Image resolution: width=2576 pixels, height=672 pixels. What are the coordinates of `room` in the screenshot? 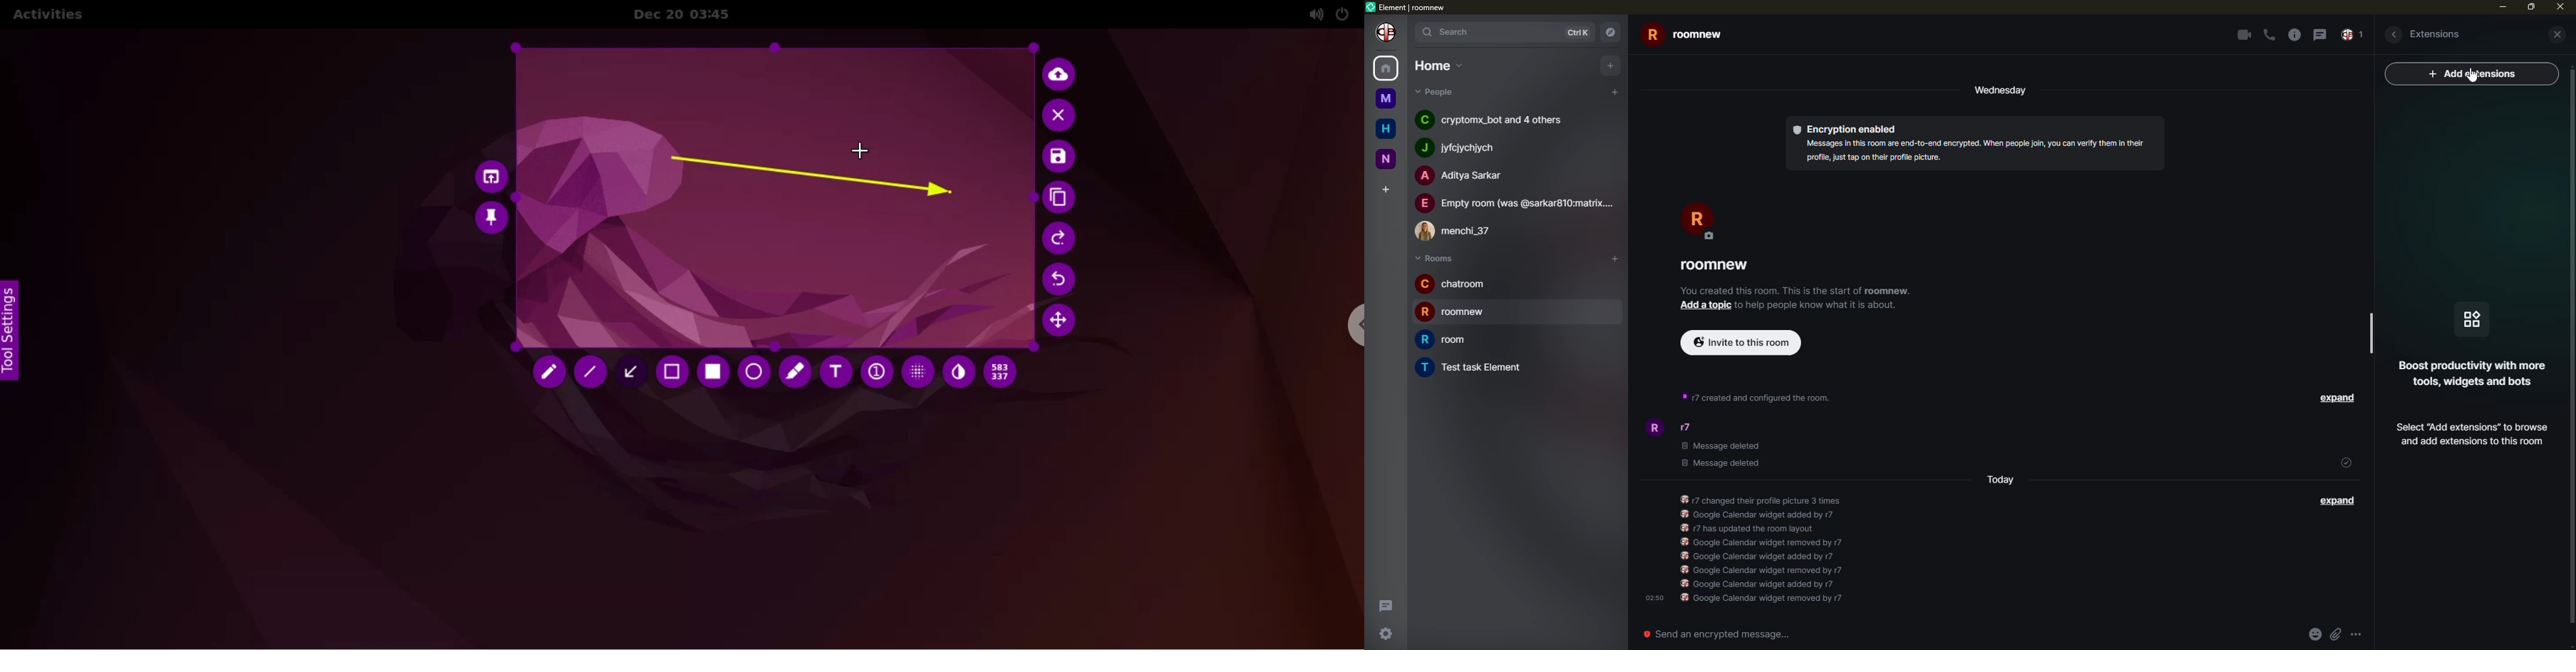 It's located at (1455, 311).